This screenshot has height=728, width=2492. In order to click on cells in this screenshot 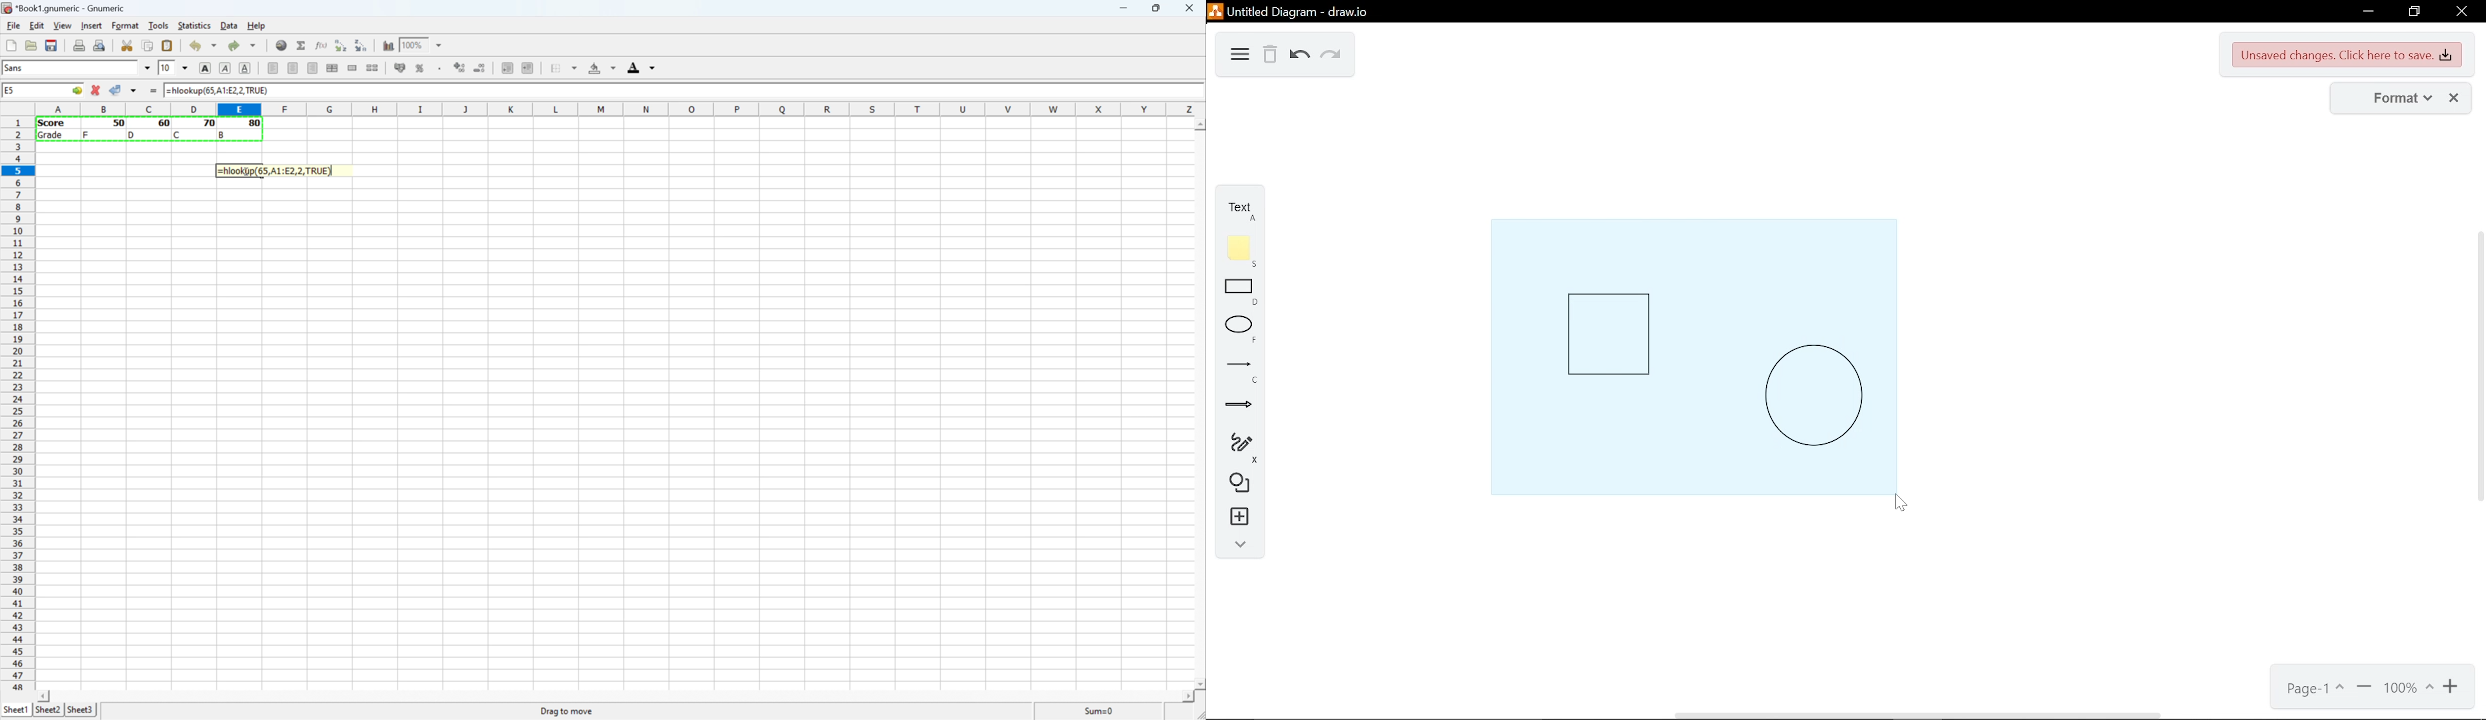, I will do `click(734, 141)`.